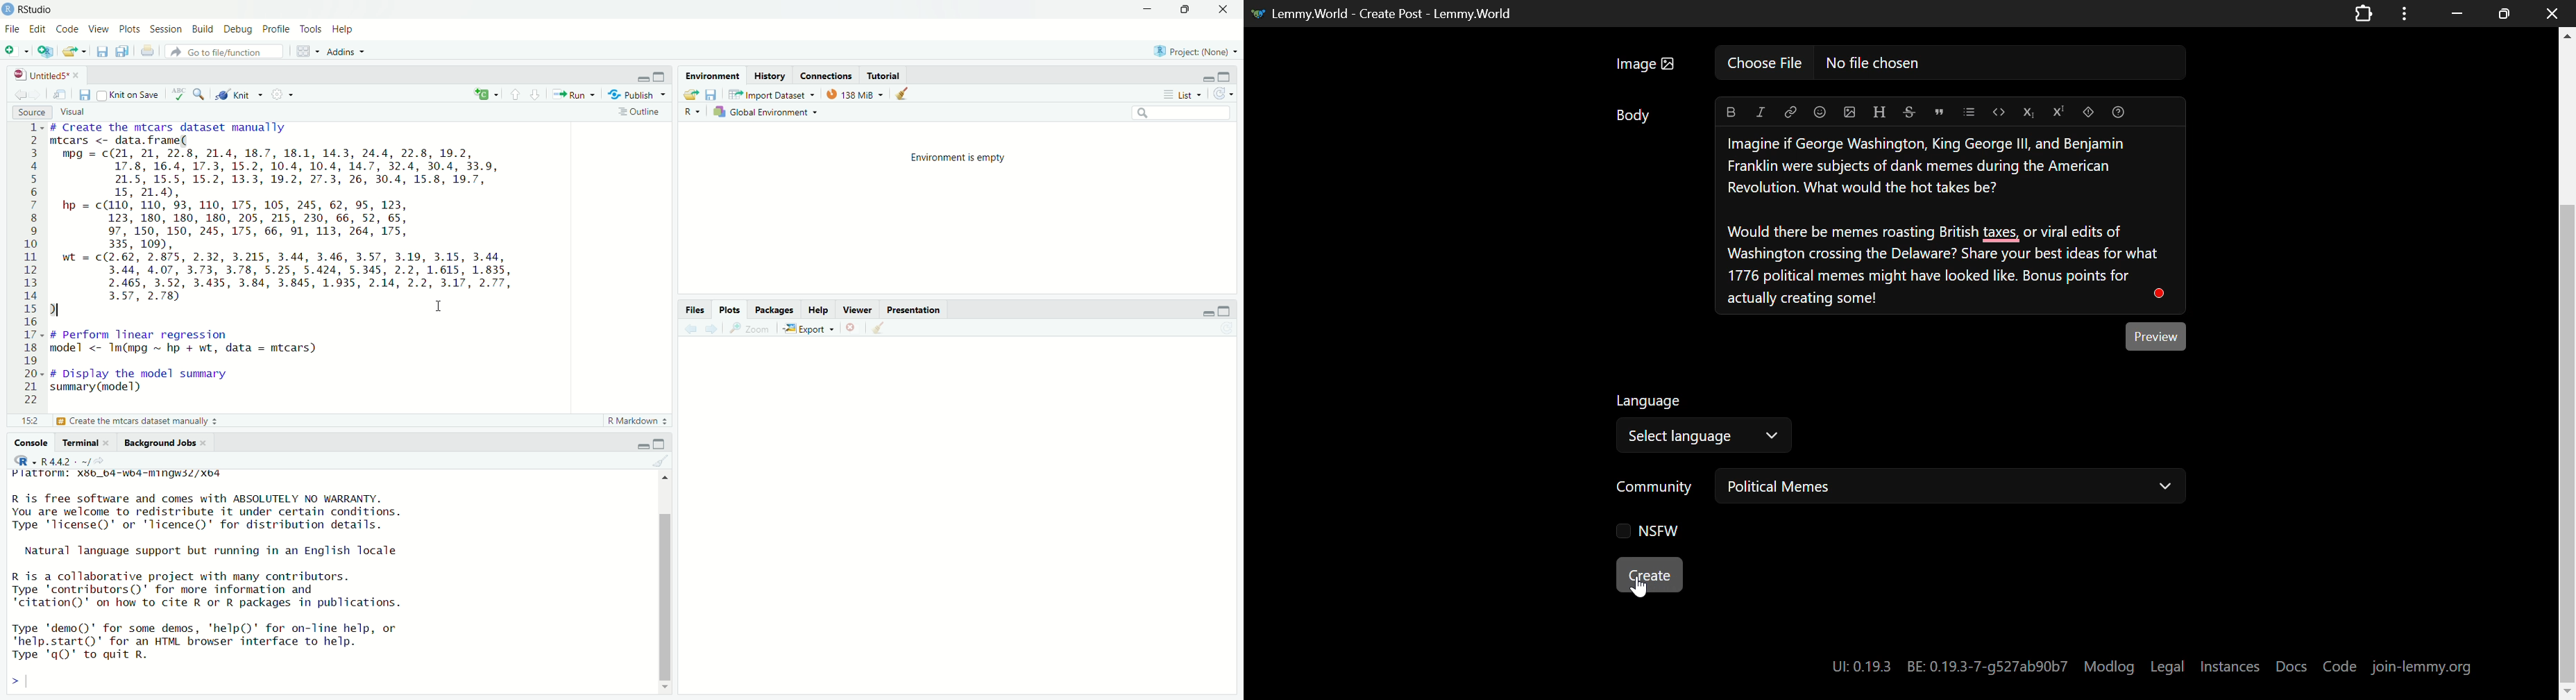  Describe the element at coordinates (201, 95) in the screenshot. I see `search` at that location.